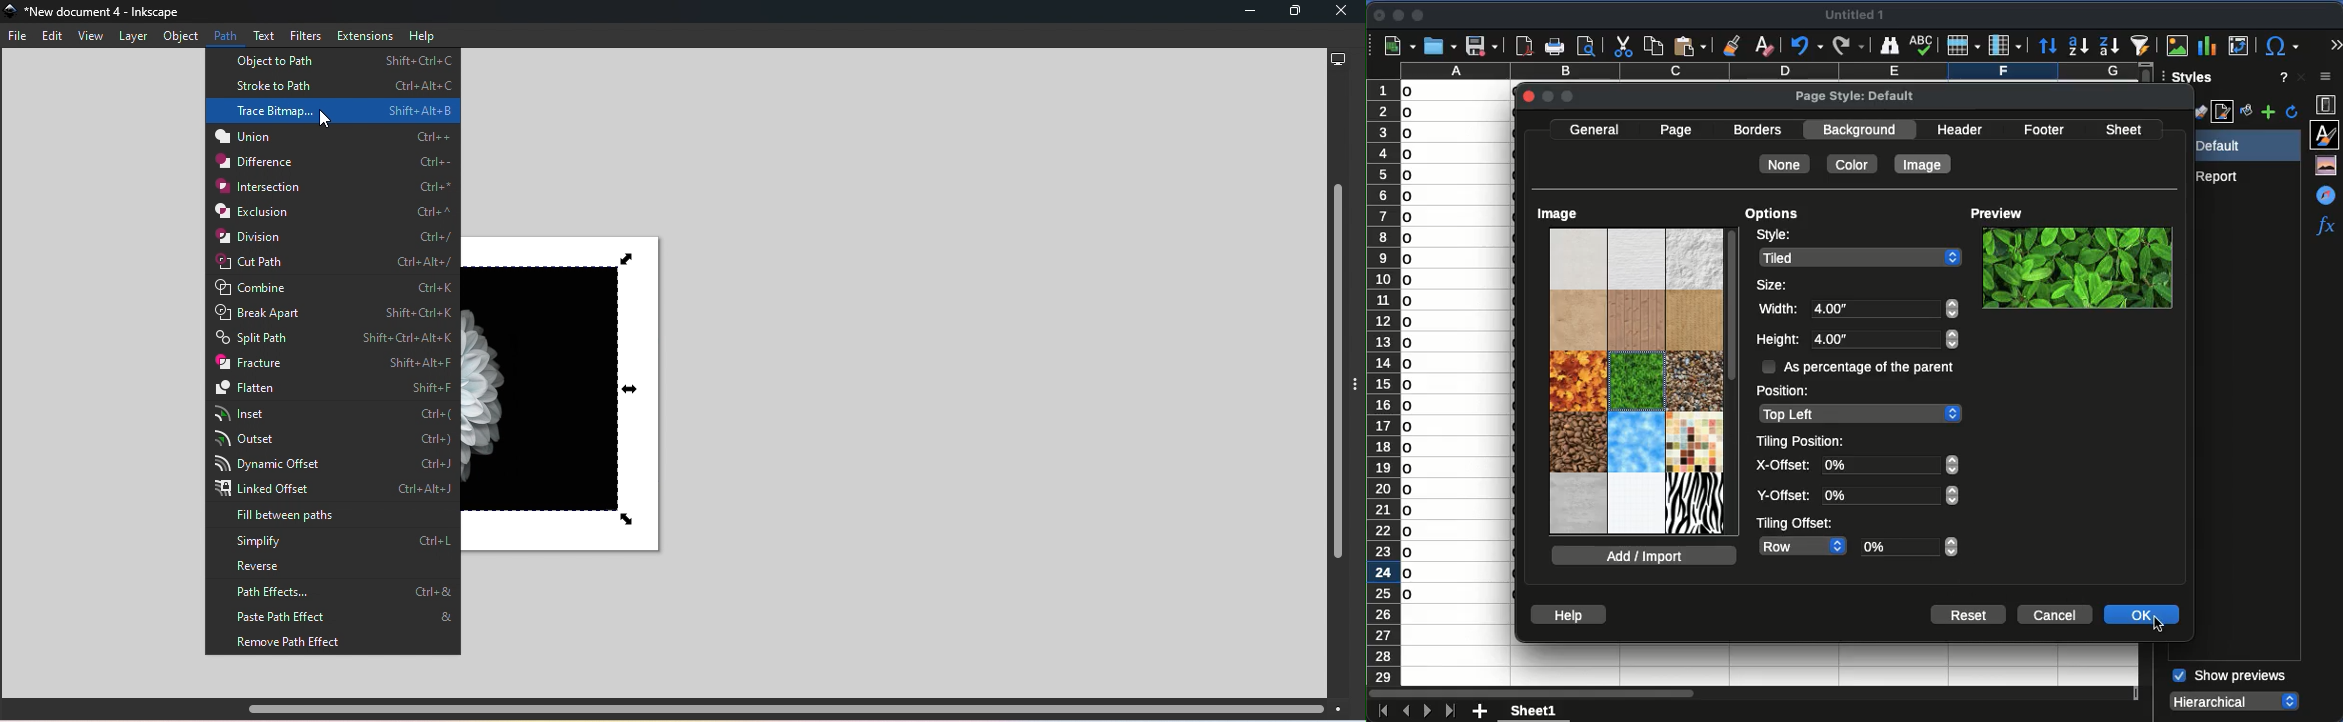  What do you see at coordinates (2078, 47) in the screenshot?
I see `ascending` at bounding box center [2078, 47].